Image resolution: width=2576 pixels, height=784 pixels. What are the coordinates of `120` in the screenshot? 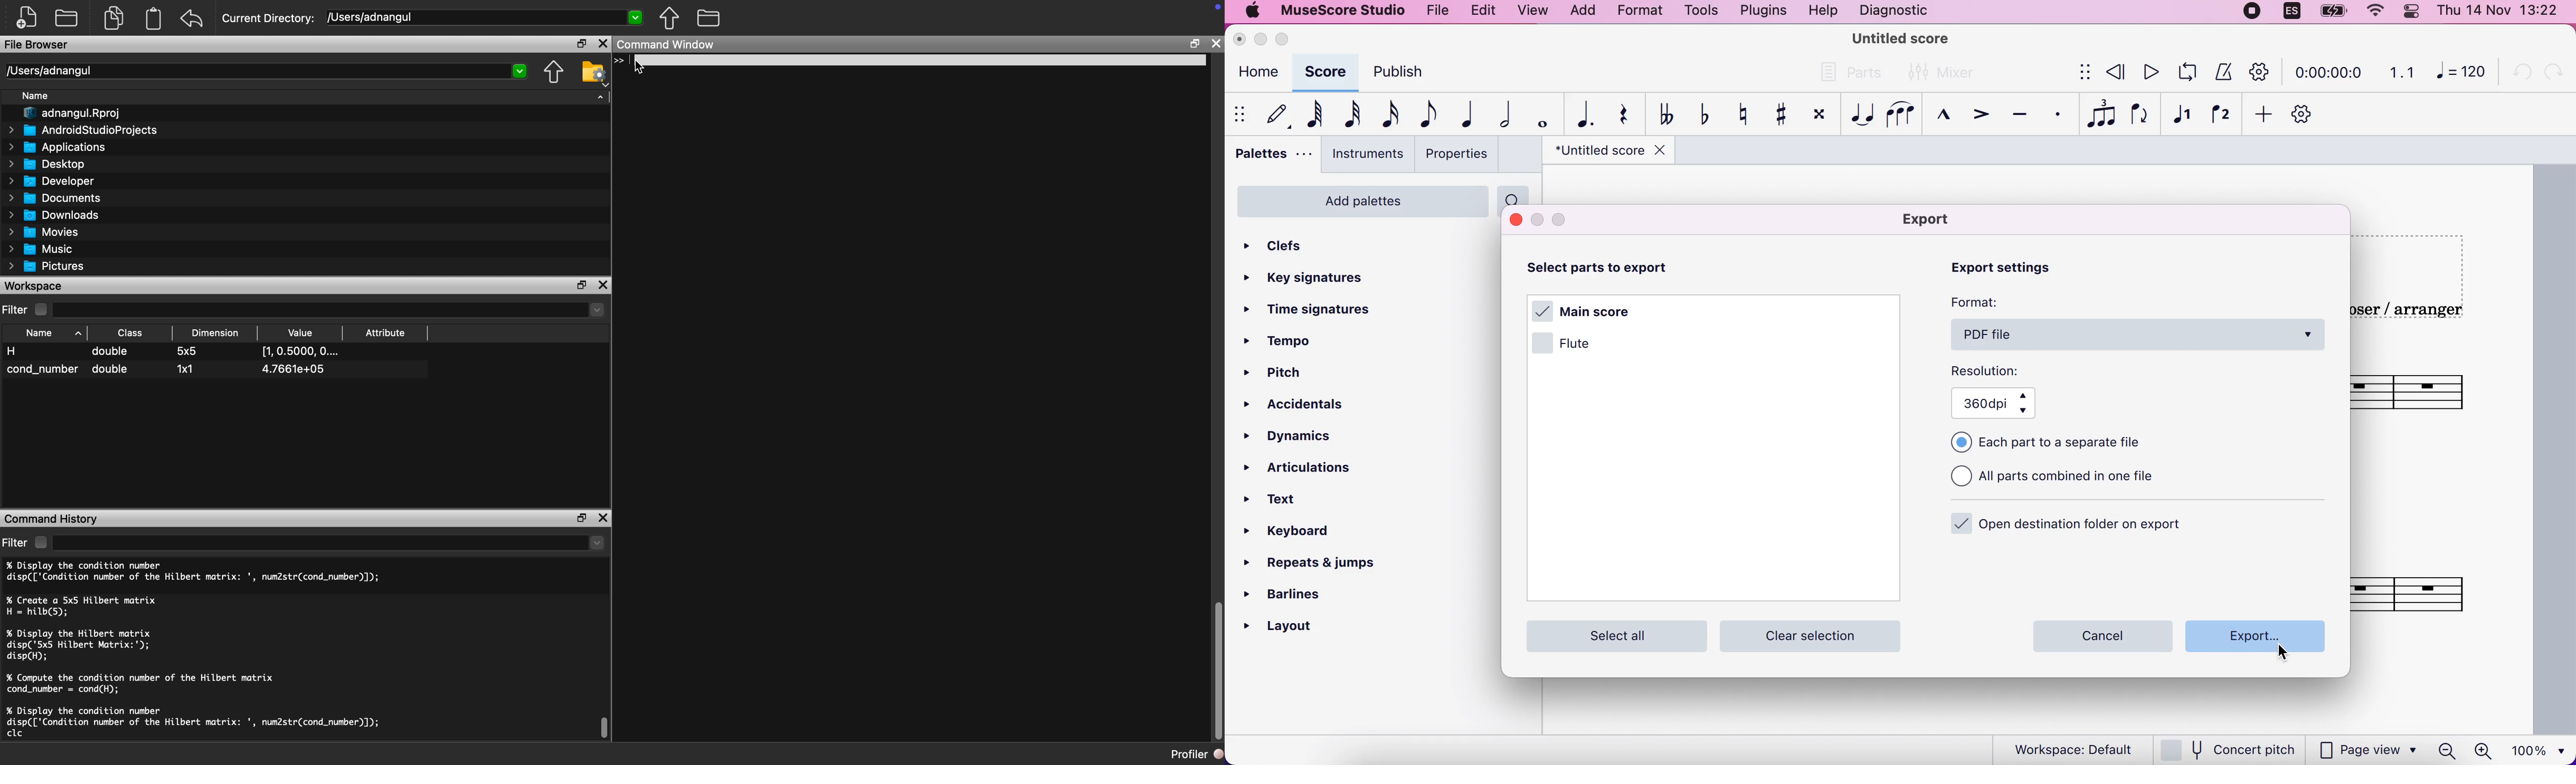 It's located at (2463, 74).